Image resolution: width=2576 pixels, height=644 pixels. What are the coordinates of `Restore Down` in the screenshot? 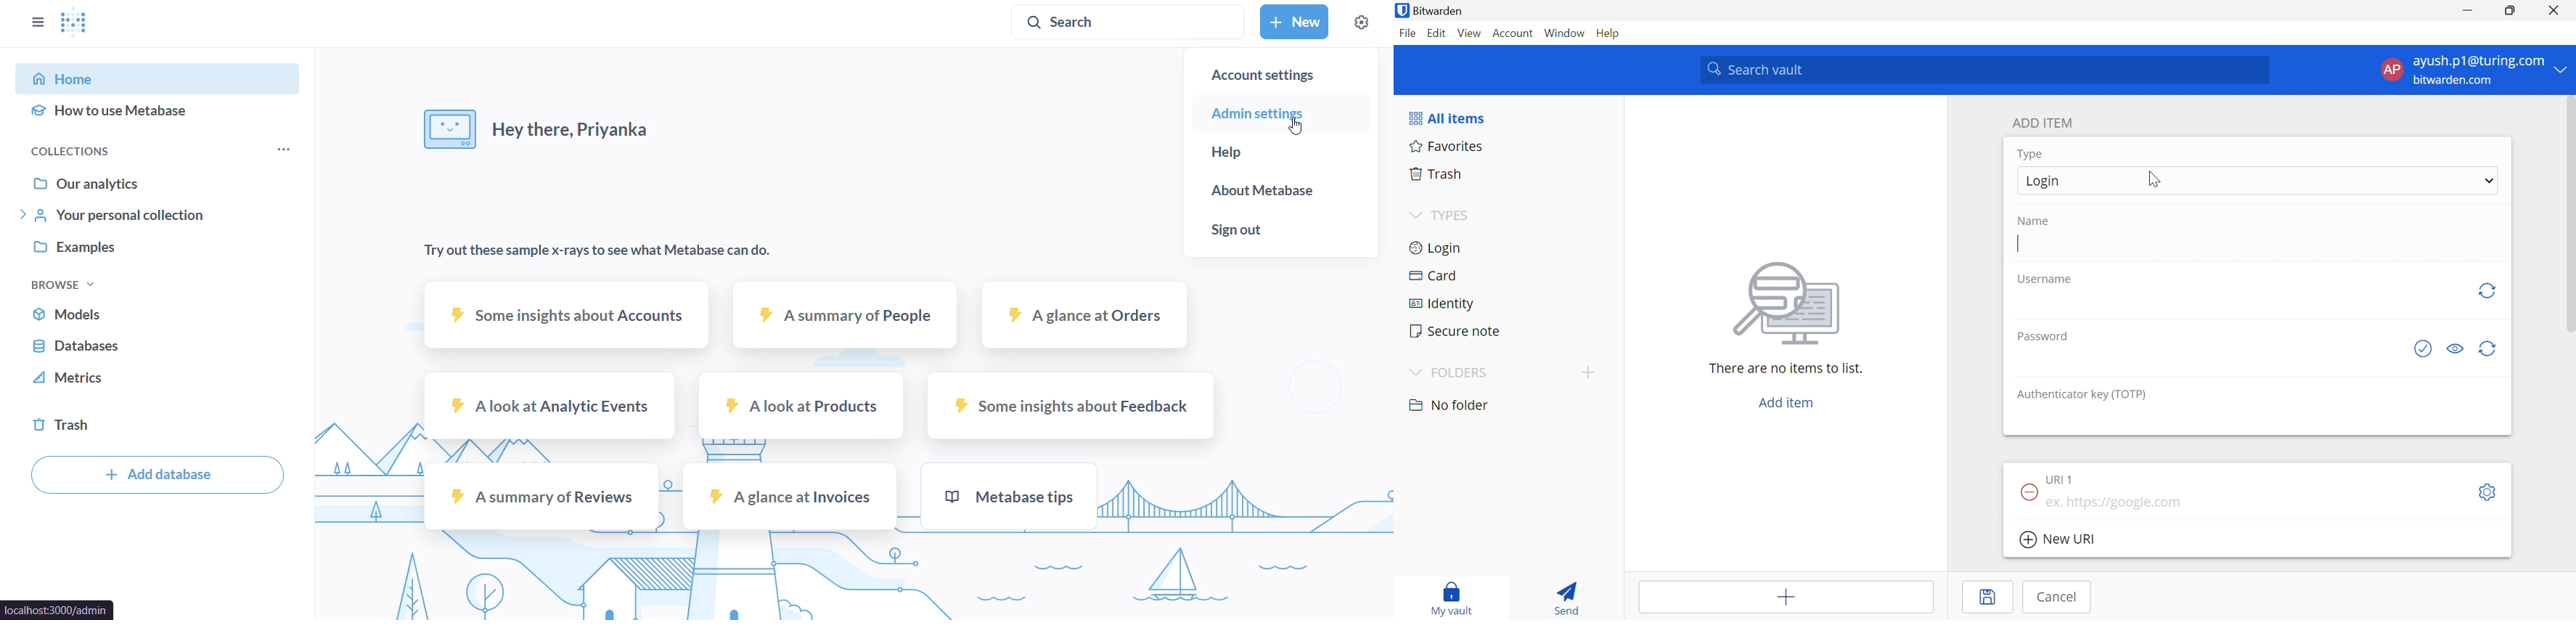 It's located at (2511, 9).